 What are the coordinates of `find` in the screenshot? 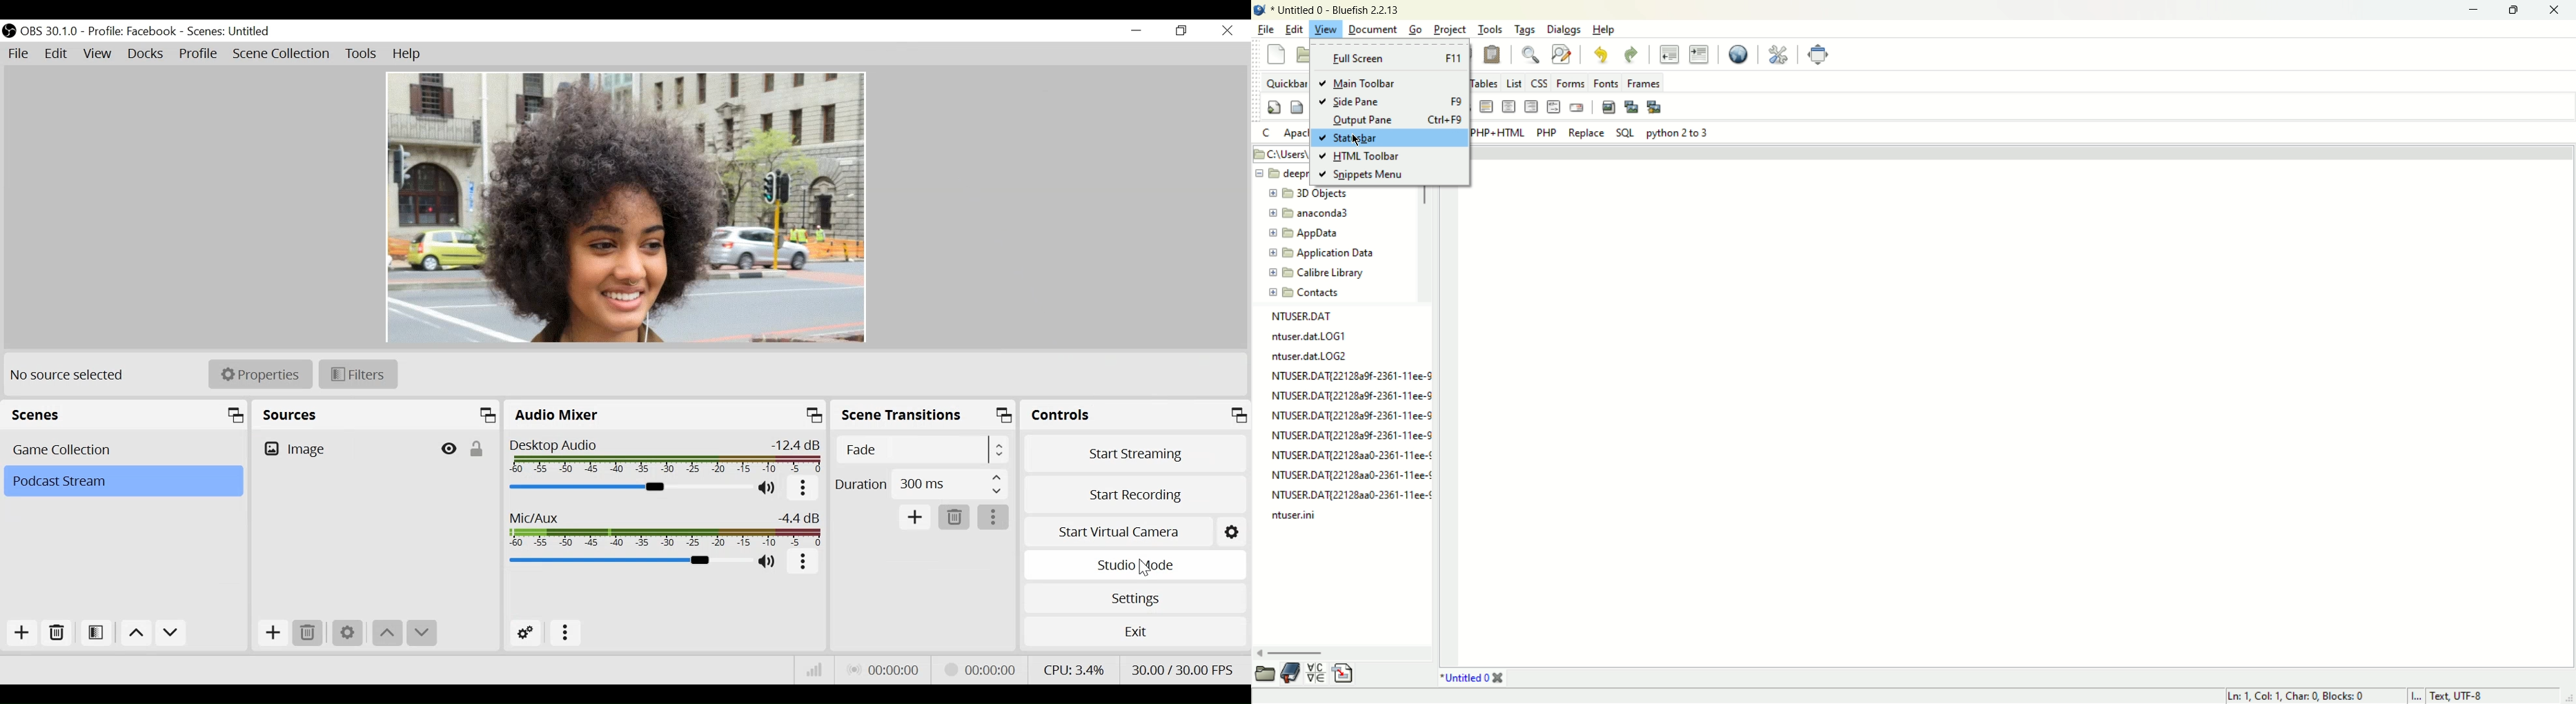 It's located at (1533, 55).